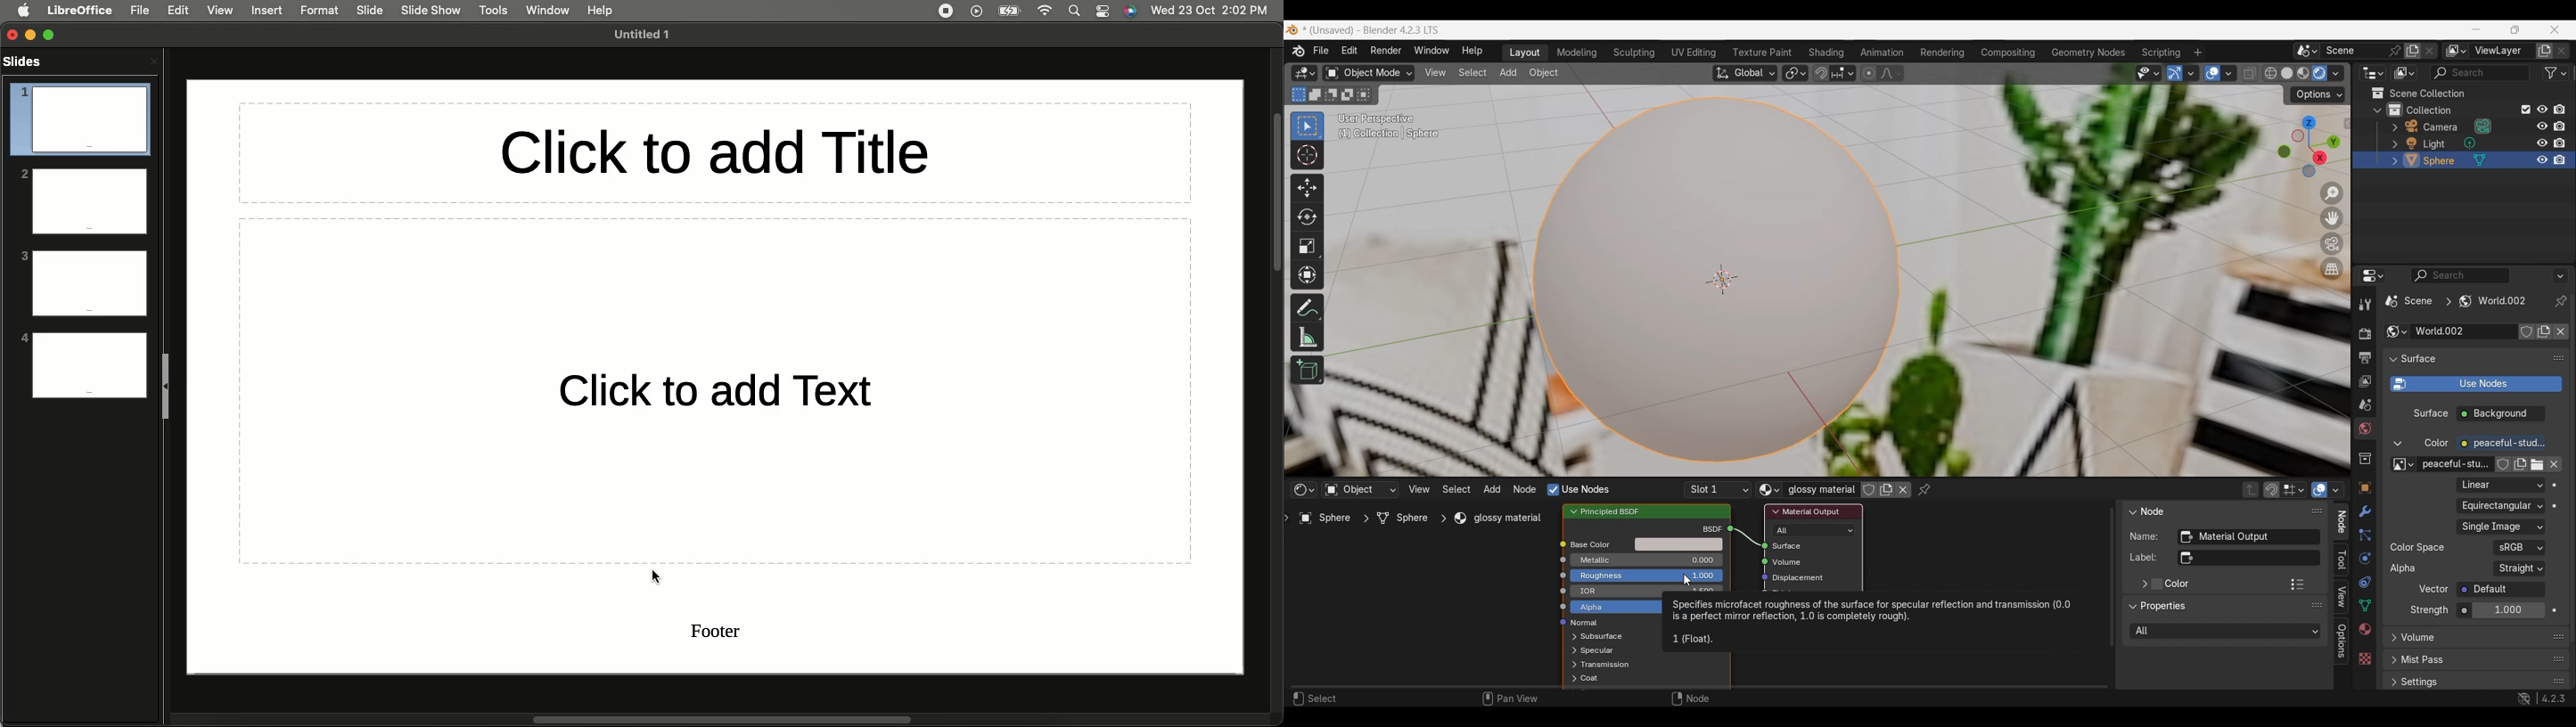 Image resolution: width=2576 pixels, height=728 pixels. Describe the element at coordinates (1525, 53) in the screenshot. I see `Layout workspace` at that location.